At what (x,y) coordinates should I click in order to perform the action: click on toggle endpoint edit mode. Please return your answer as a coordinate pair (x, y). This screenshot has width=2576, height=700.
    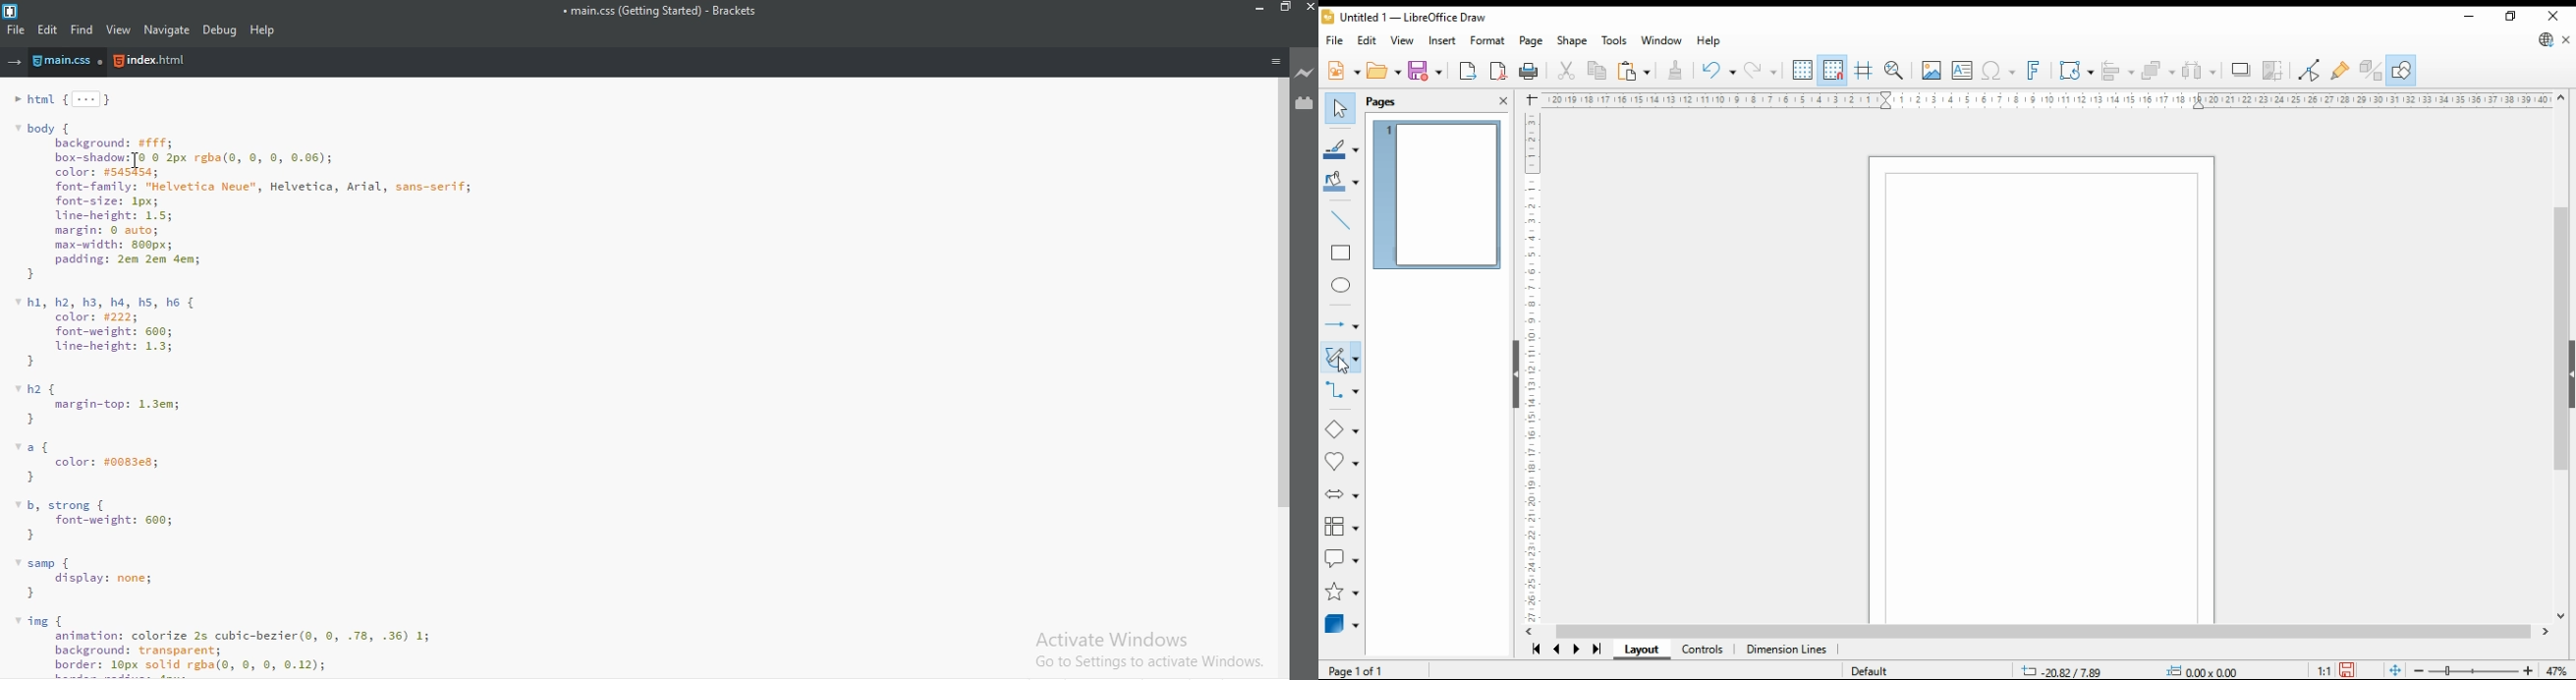
    Looking at the image, I should click on (2310, 71).